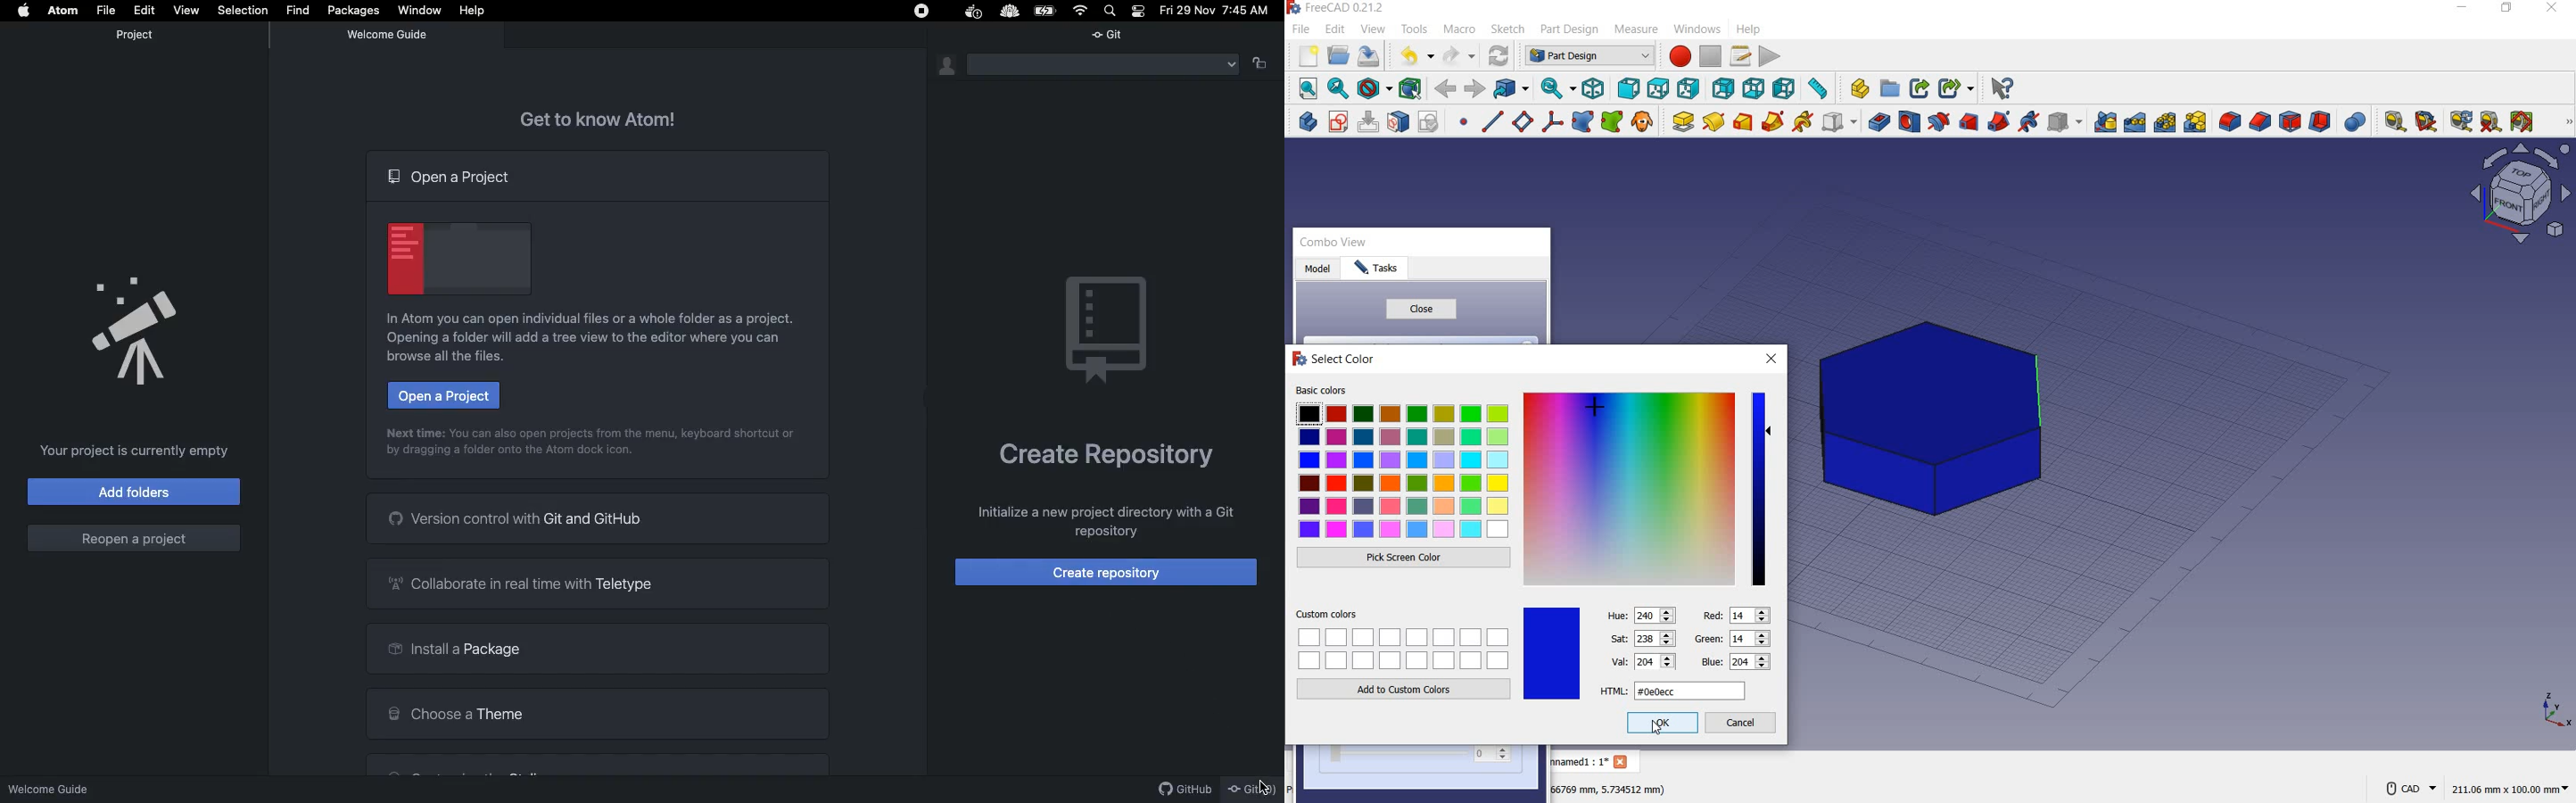 This screenshot has width=2576, height=812. What do you see at coordinates (1673, 691) in the screenshot?
I see `HTML: #OeOecc` at bounding box center [1673, 691].